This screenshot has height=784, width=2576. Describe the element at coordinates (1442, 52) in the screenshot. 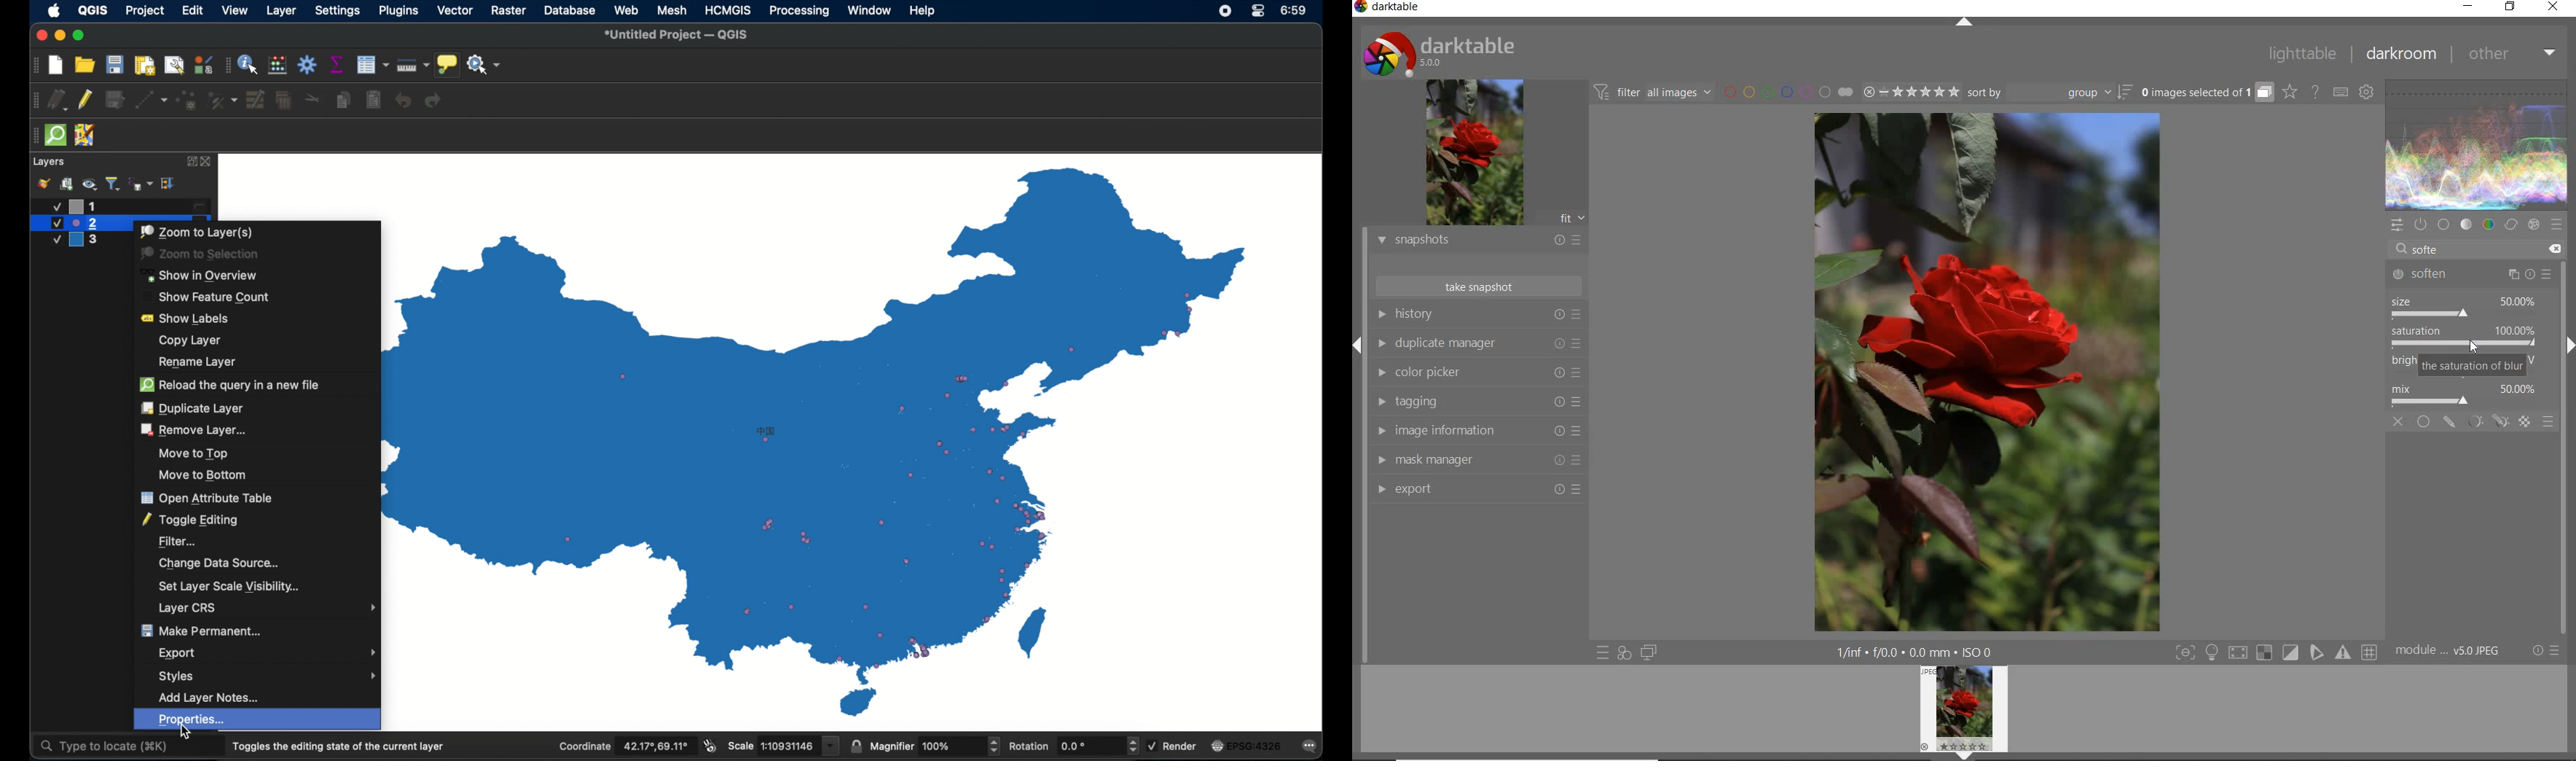

I see `system logo` at that location.